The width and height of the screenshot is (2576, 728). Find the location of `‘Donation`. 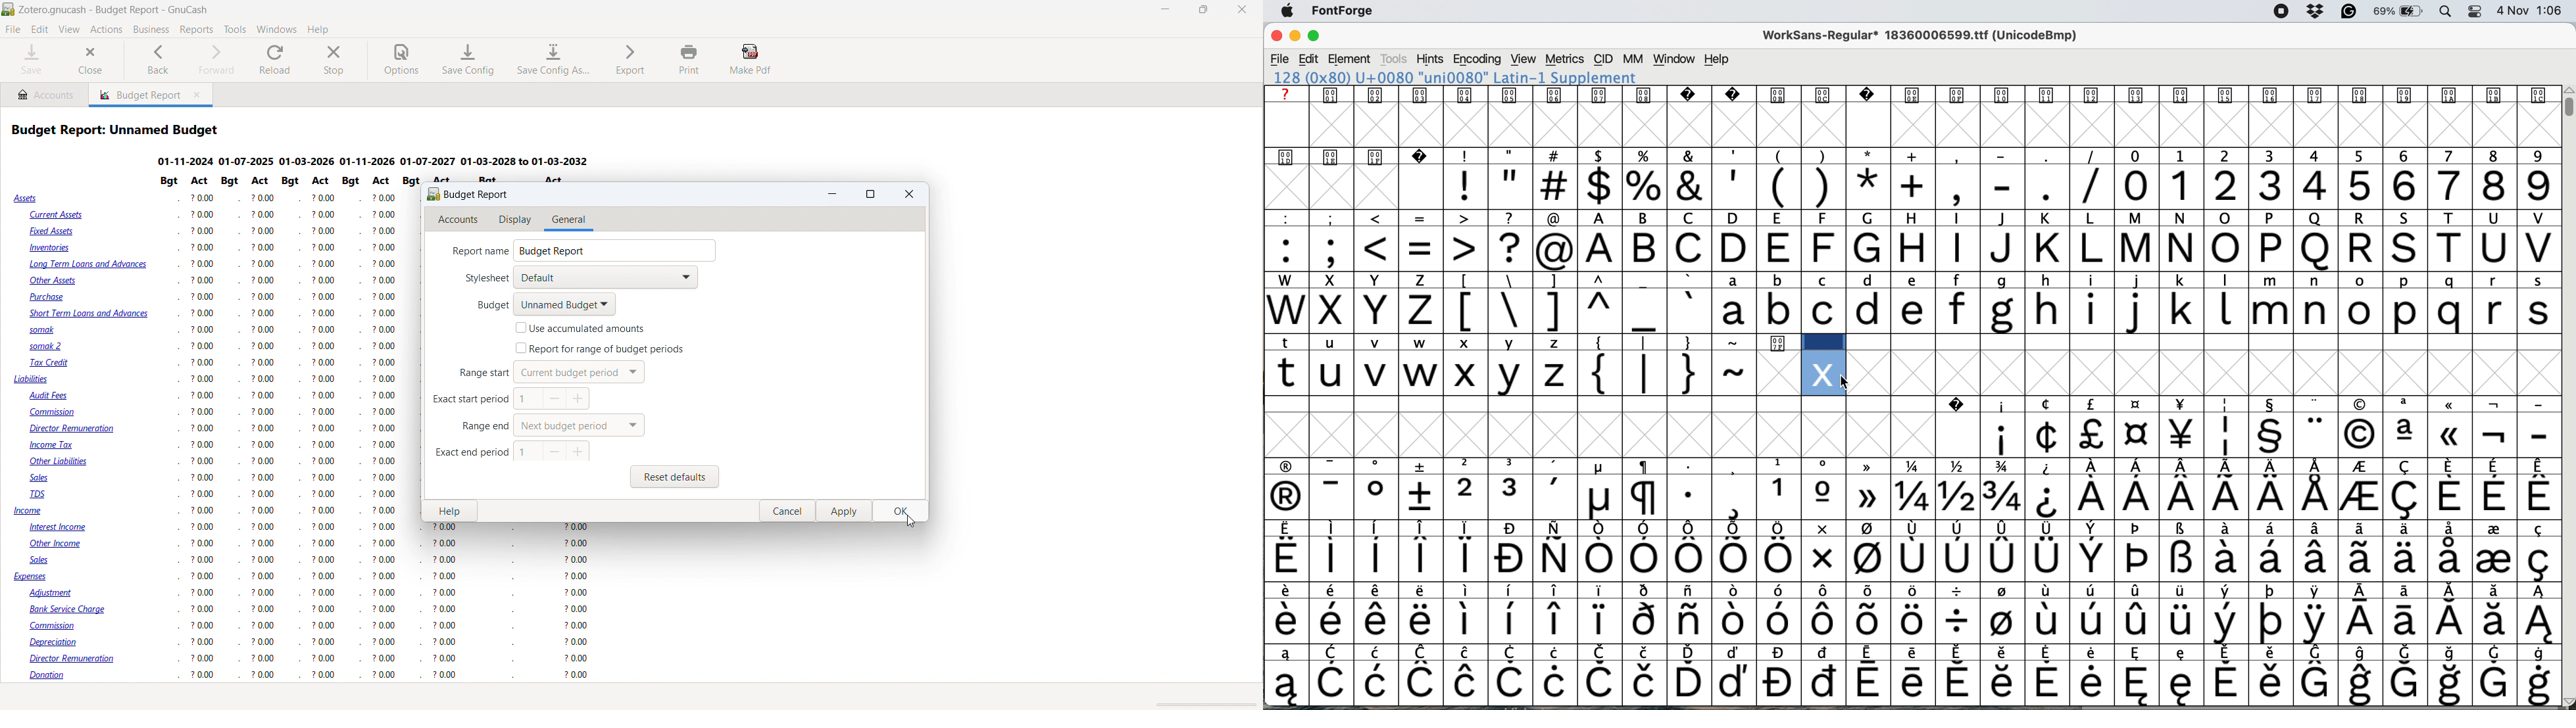

‘Donation is located at coordinates (57, 676).